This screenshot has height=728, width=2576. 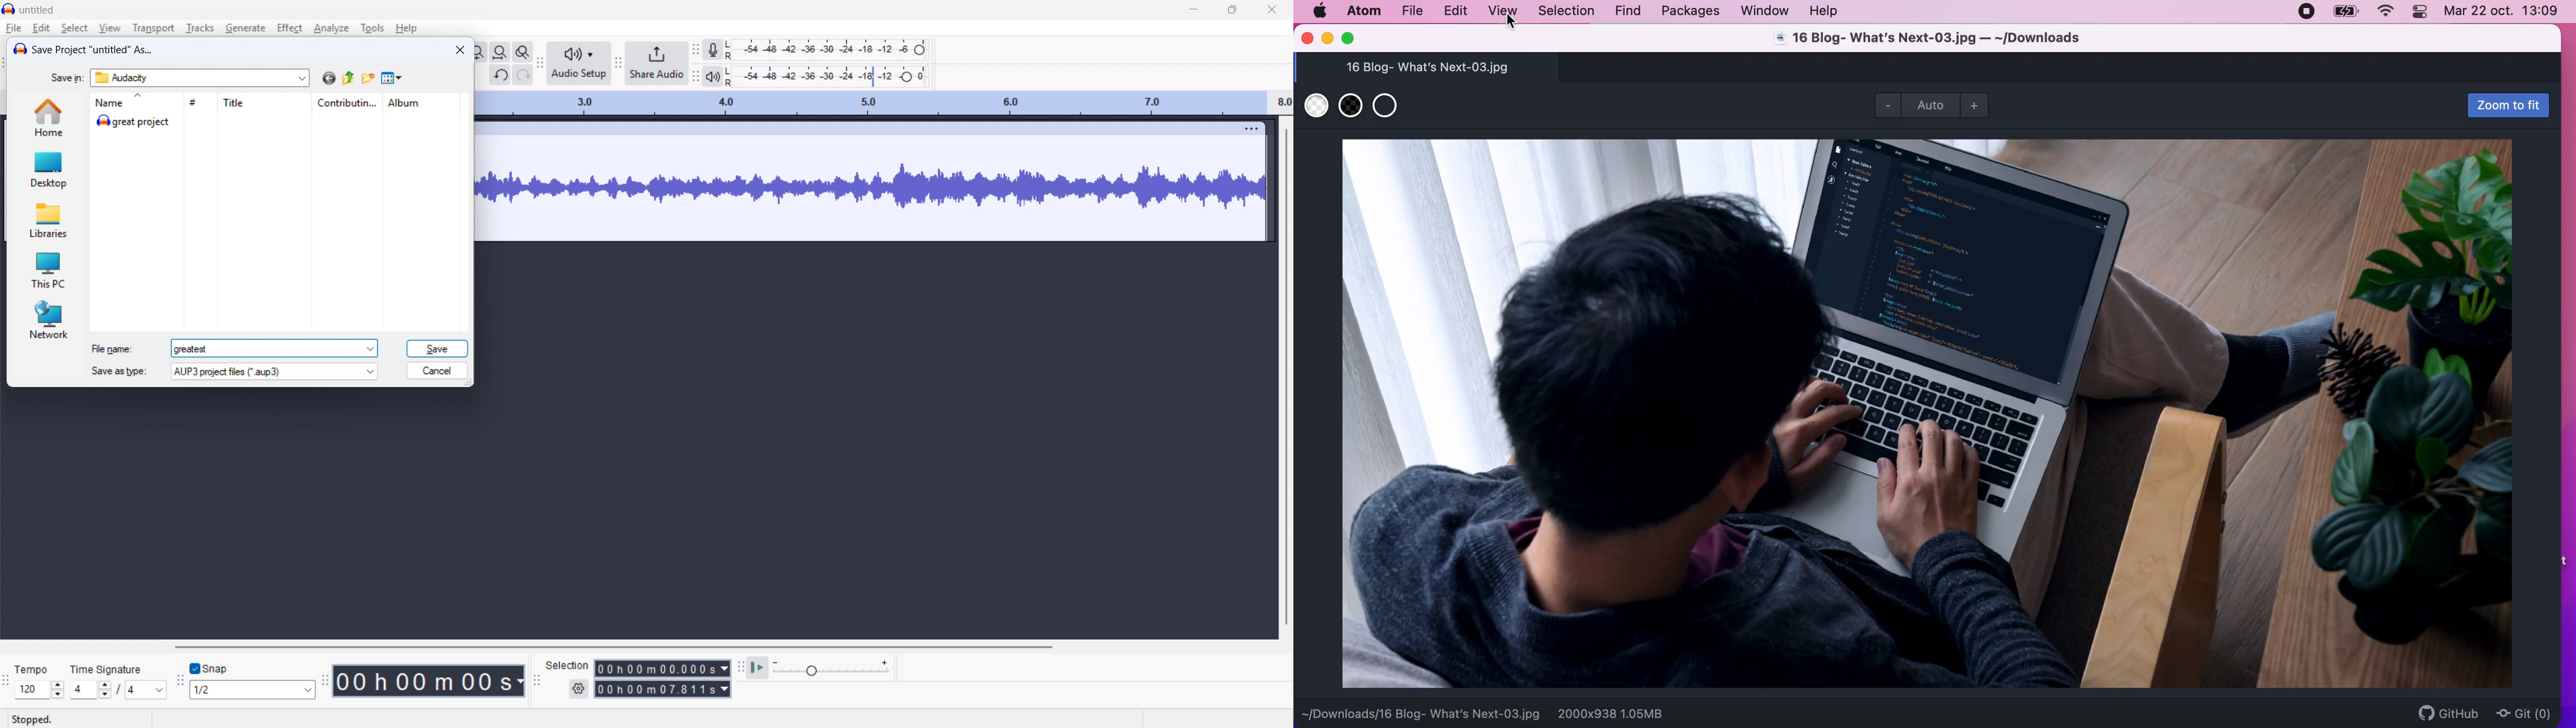 What do you see at coordinates (612, 647) in the screenshot?
I see `horizontal scrollbar` at bounding box center [612, 647].